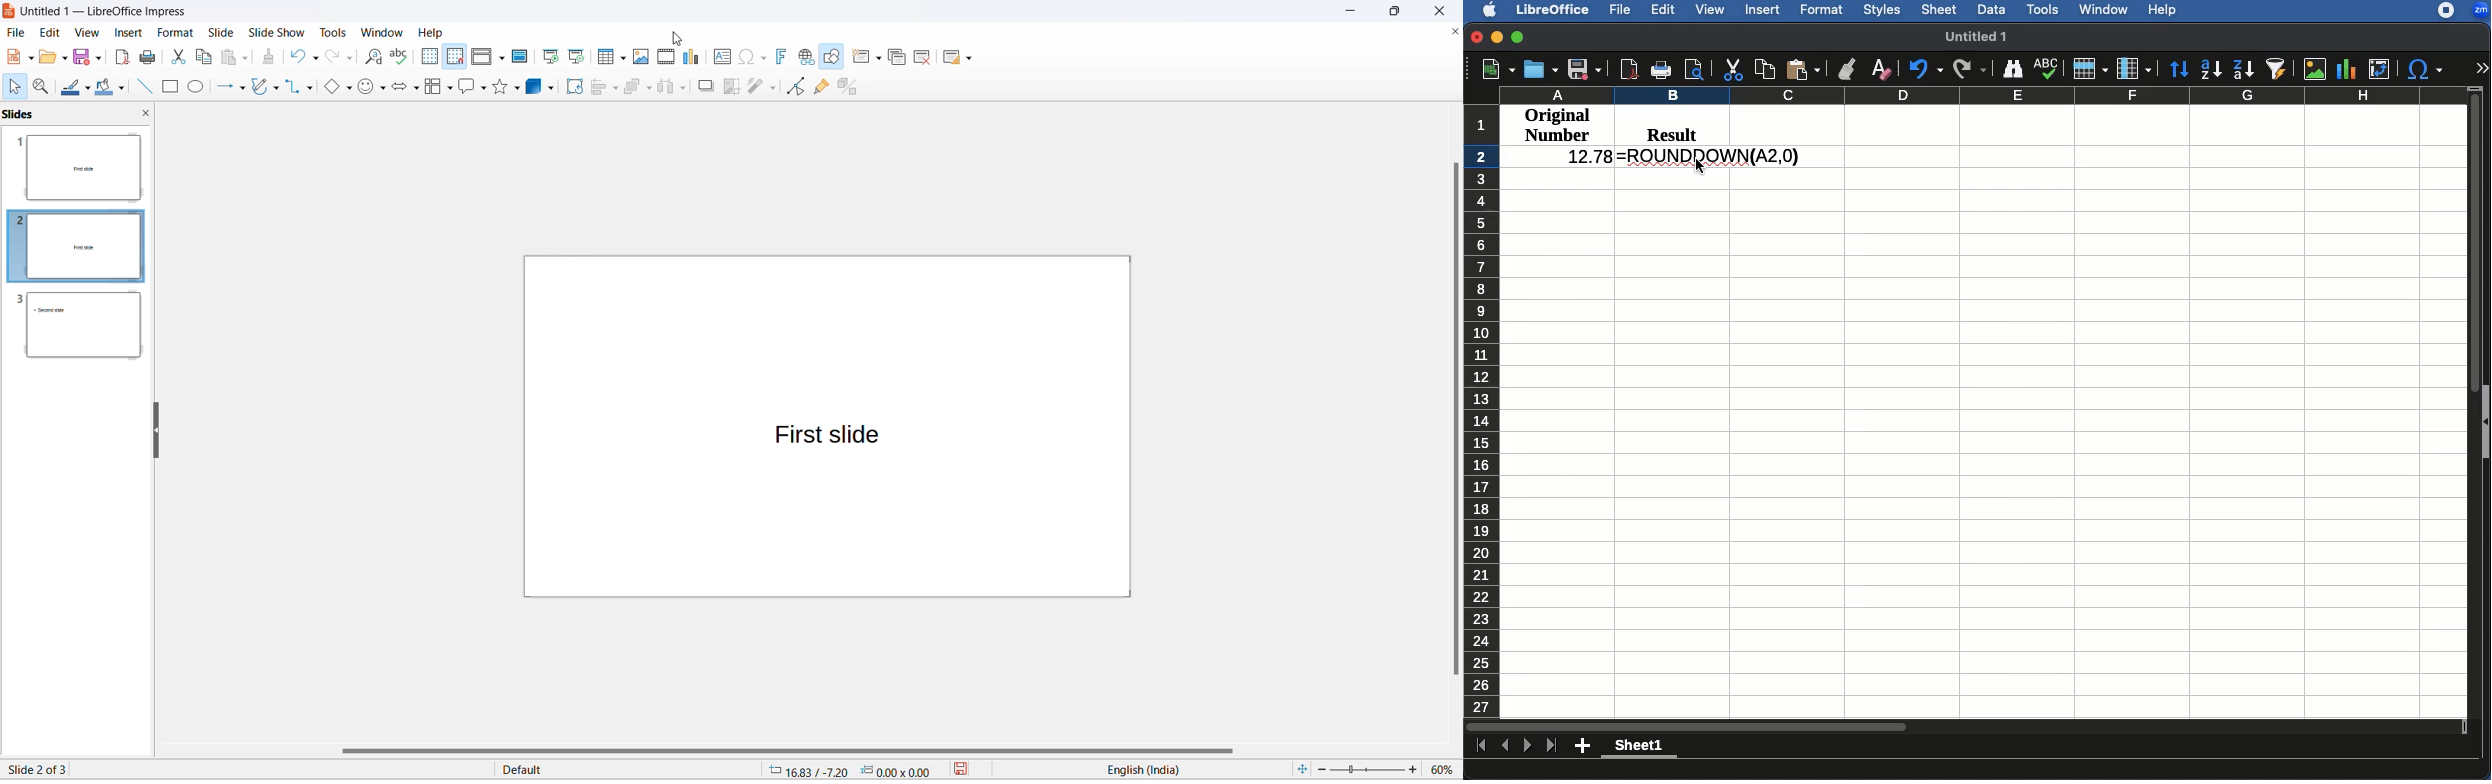 This screenshot has height=784, width=2492. Describe the element at coordinates (1941, 11) in the screenshot. I see `Sheet` at that location.